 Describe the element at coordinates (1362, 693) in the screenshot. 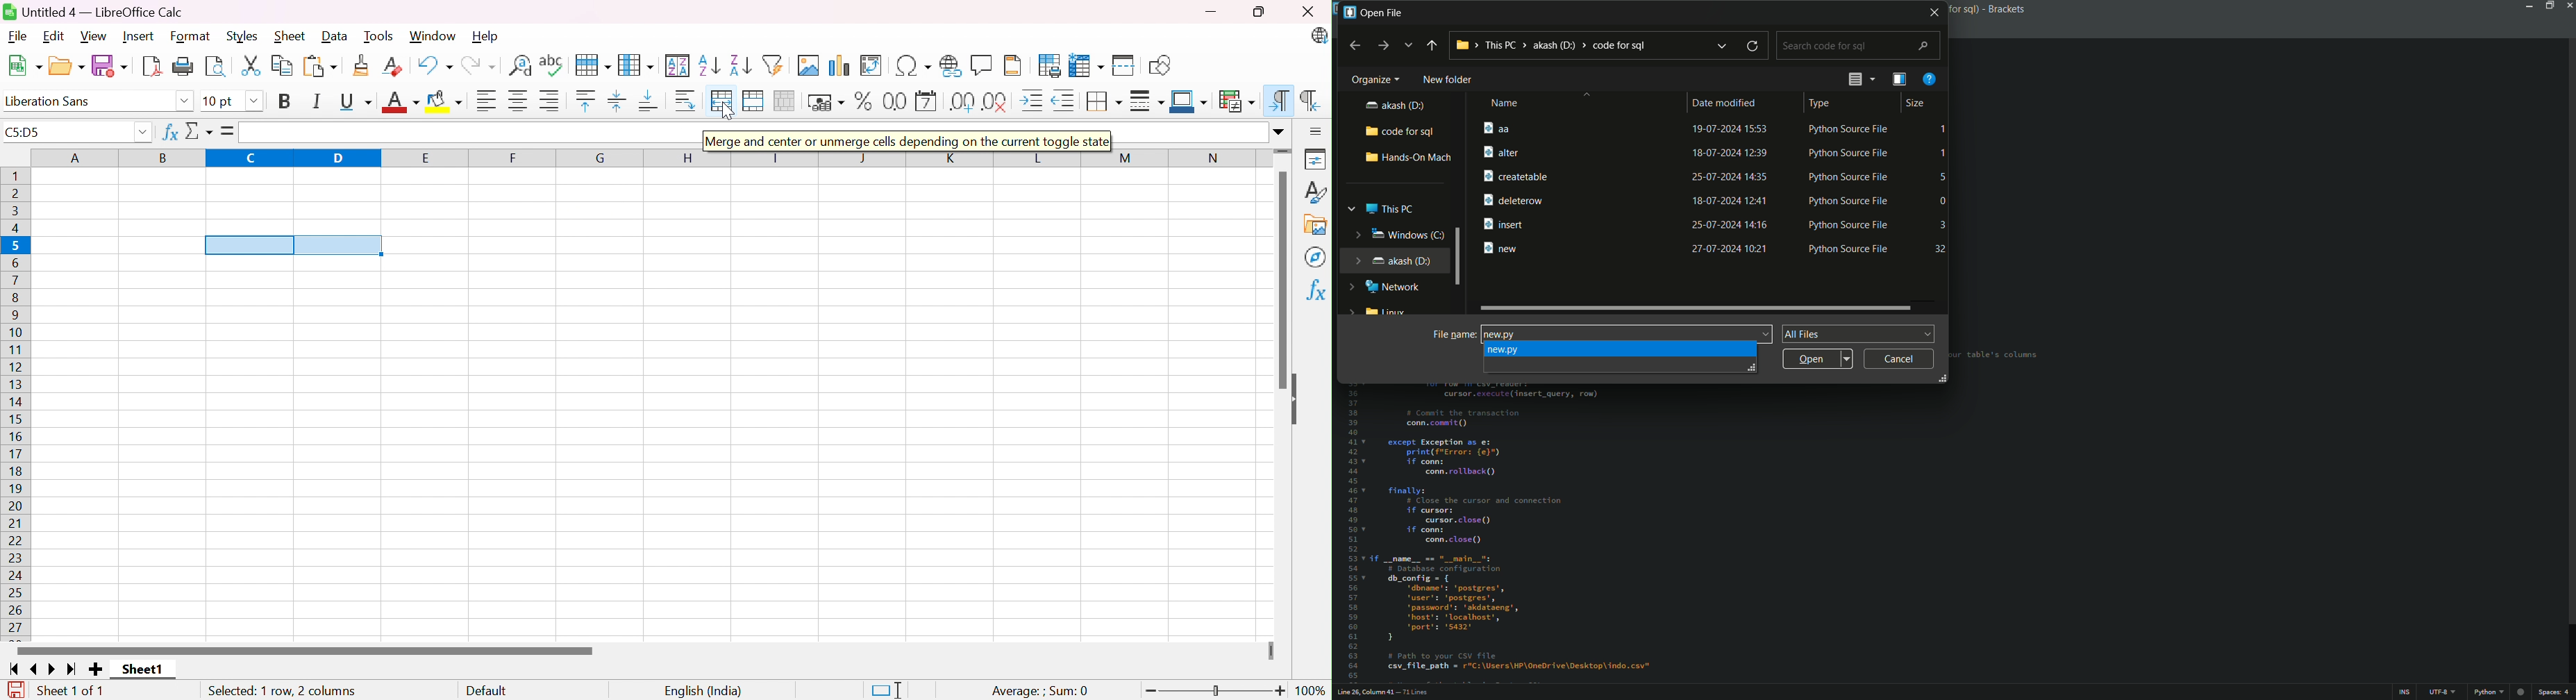

I see `cursor position` at that location.